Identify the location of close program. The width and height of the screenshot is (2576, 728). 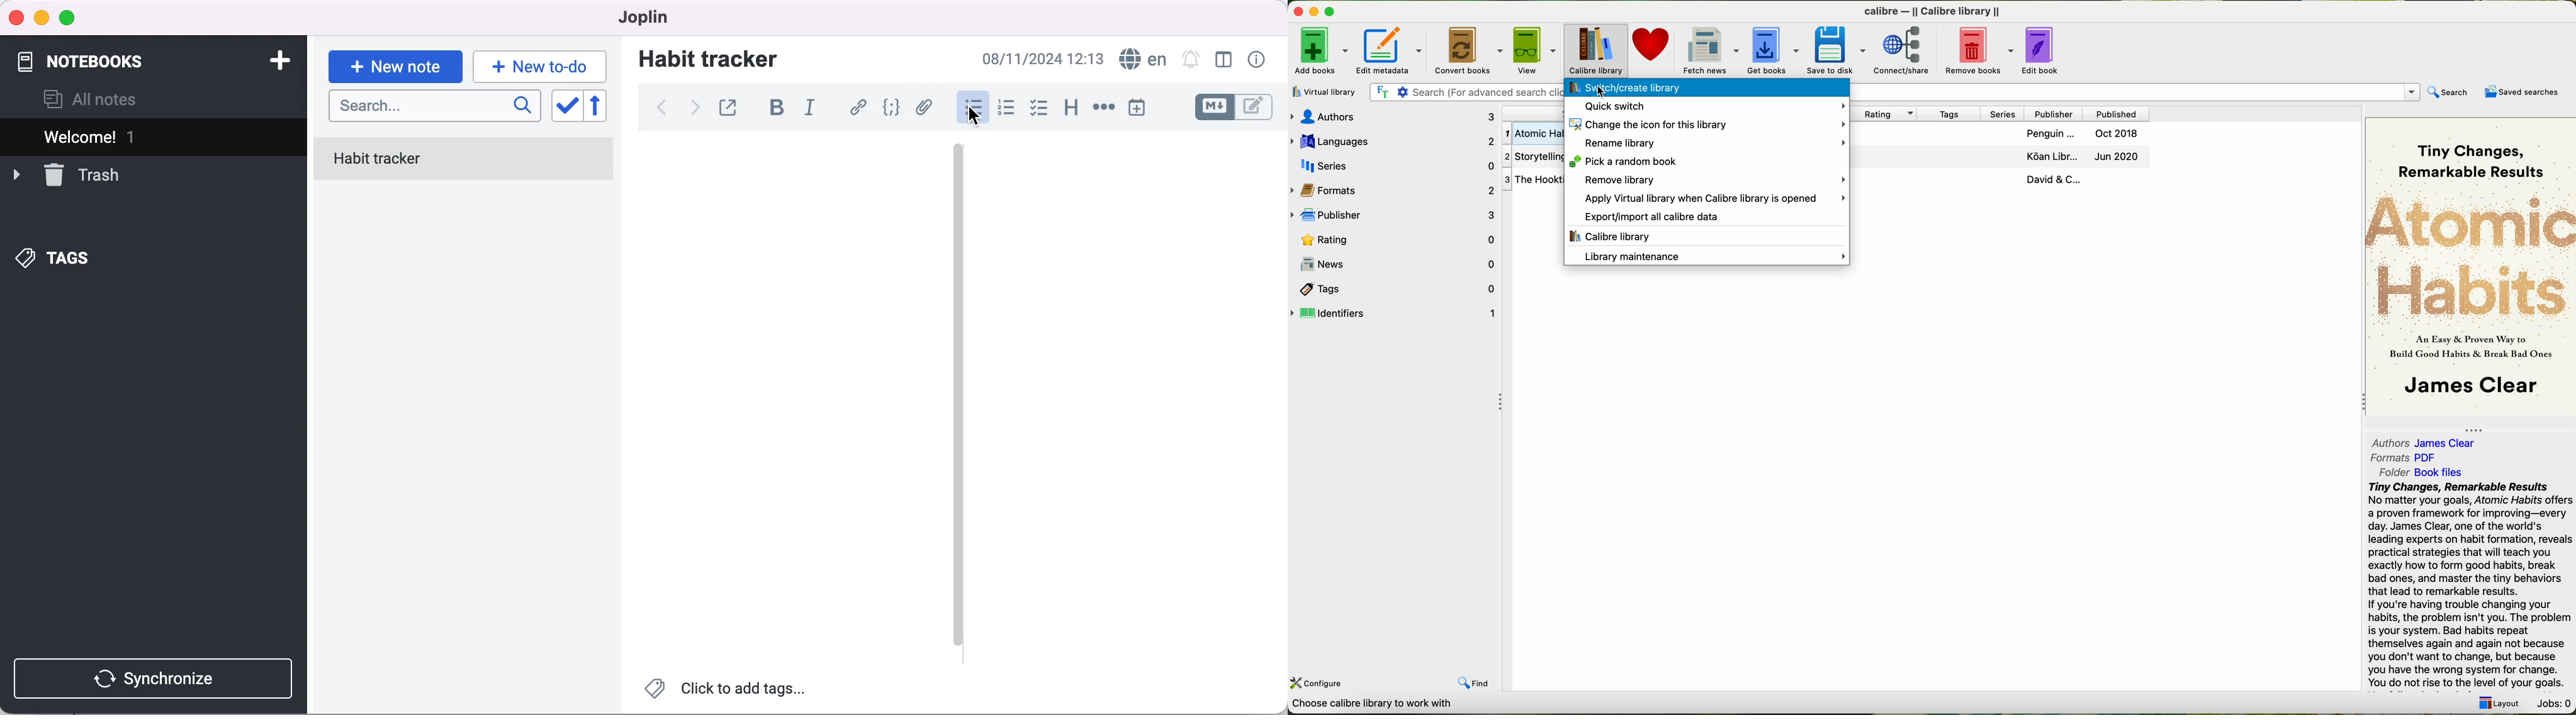
(1297, 11).